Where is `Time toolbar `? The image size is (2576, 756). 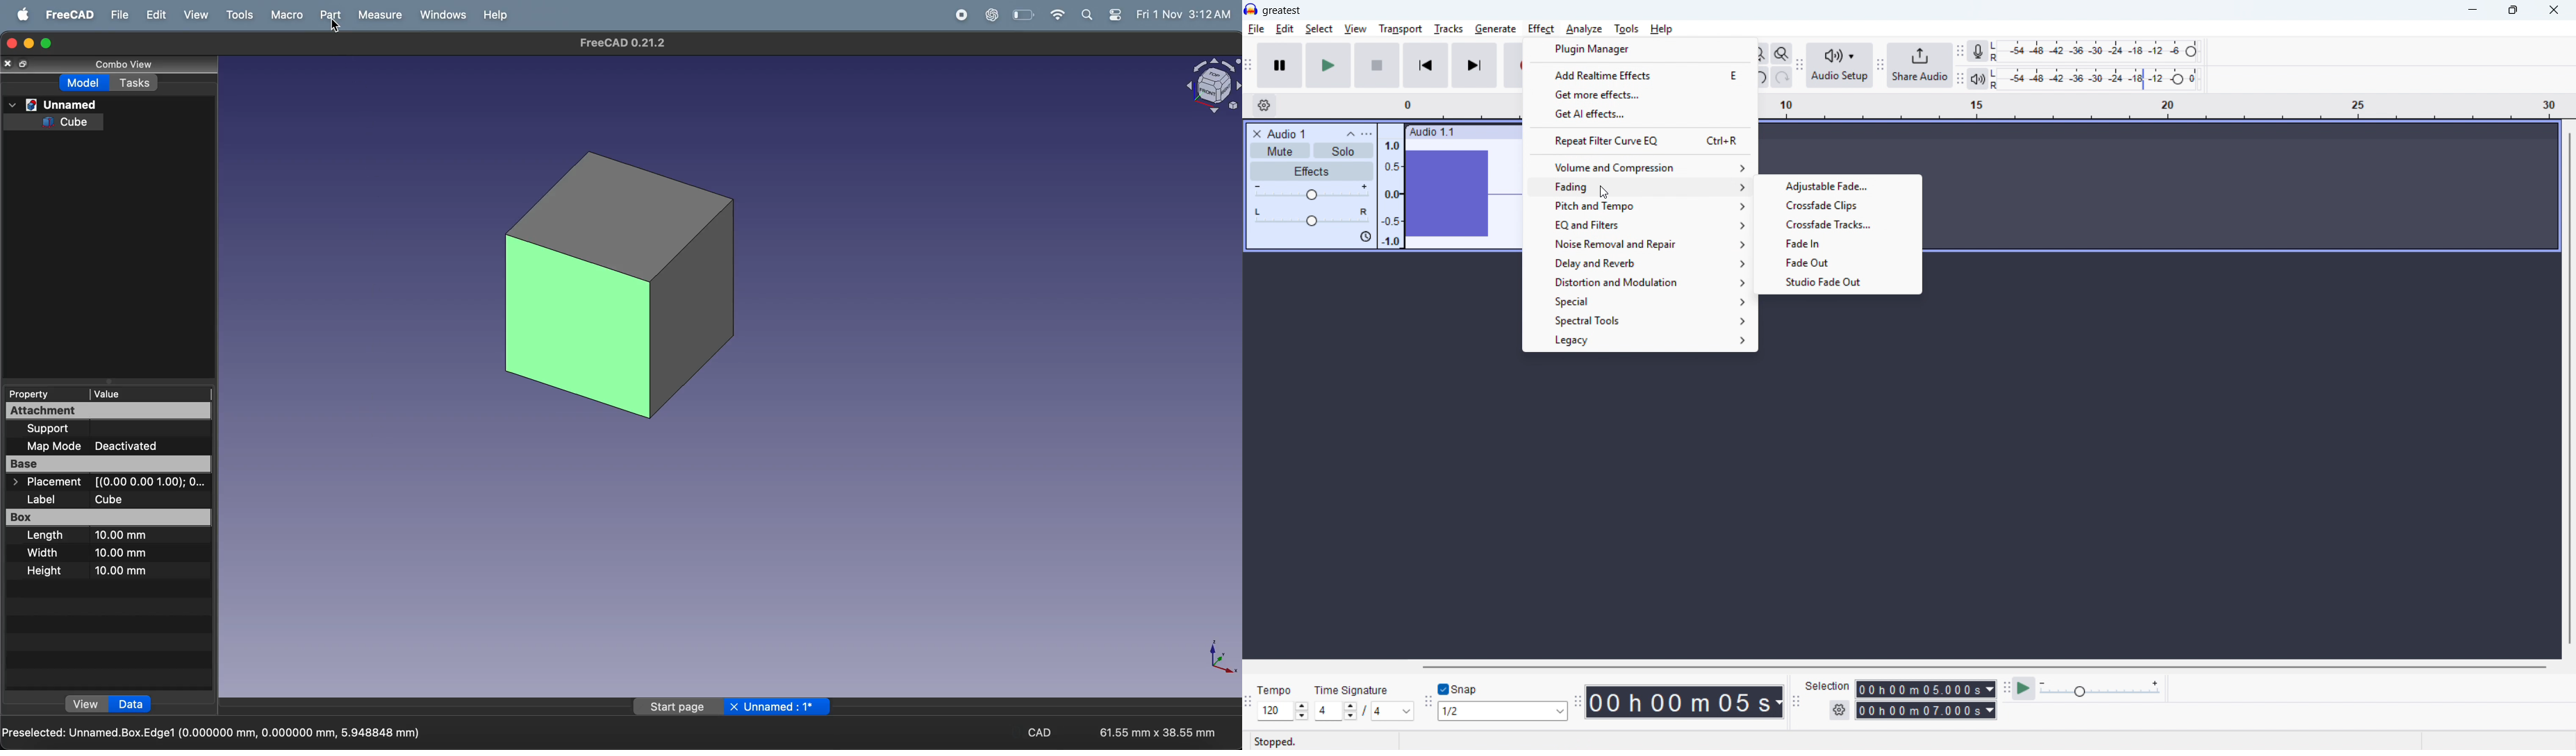
Time toolbar  is located at coordinates (1578, 701).